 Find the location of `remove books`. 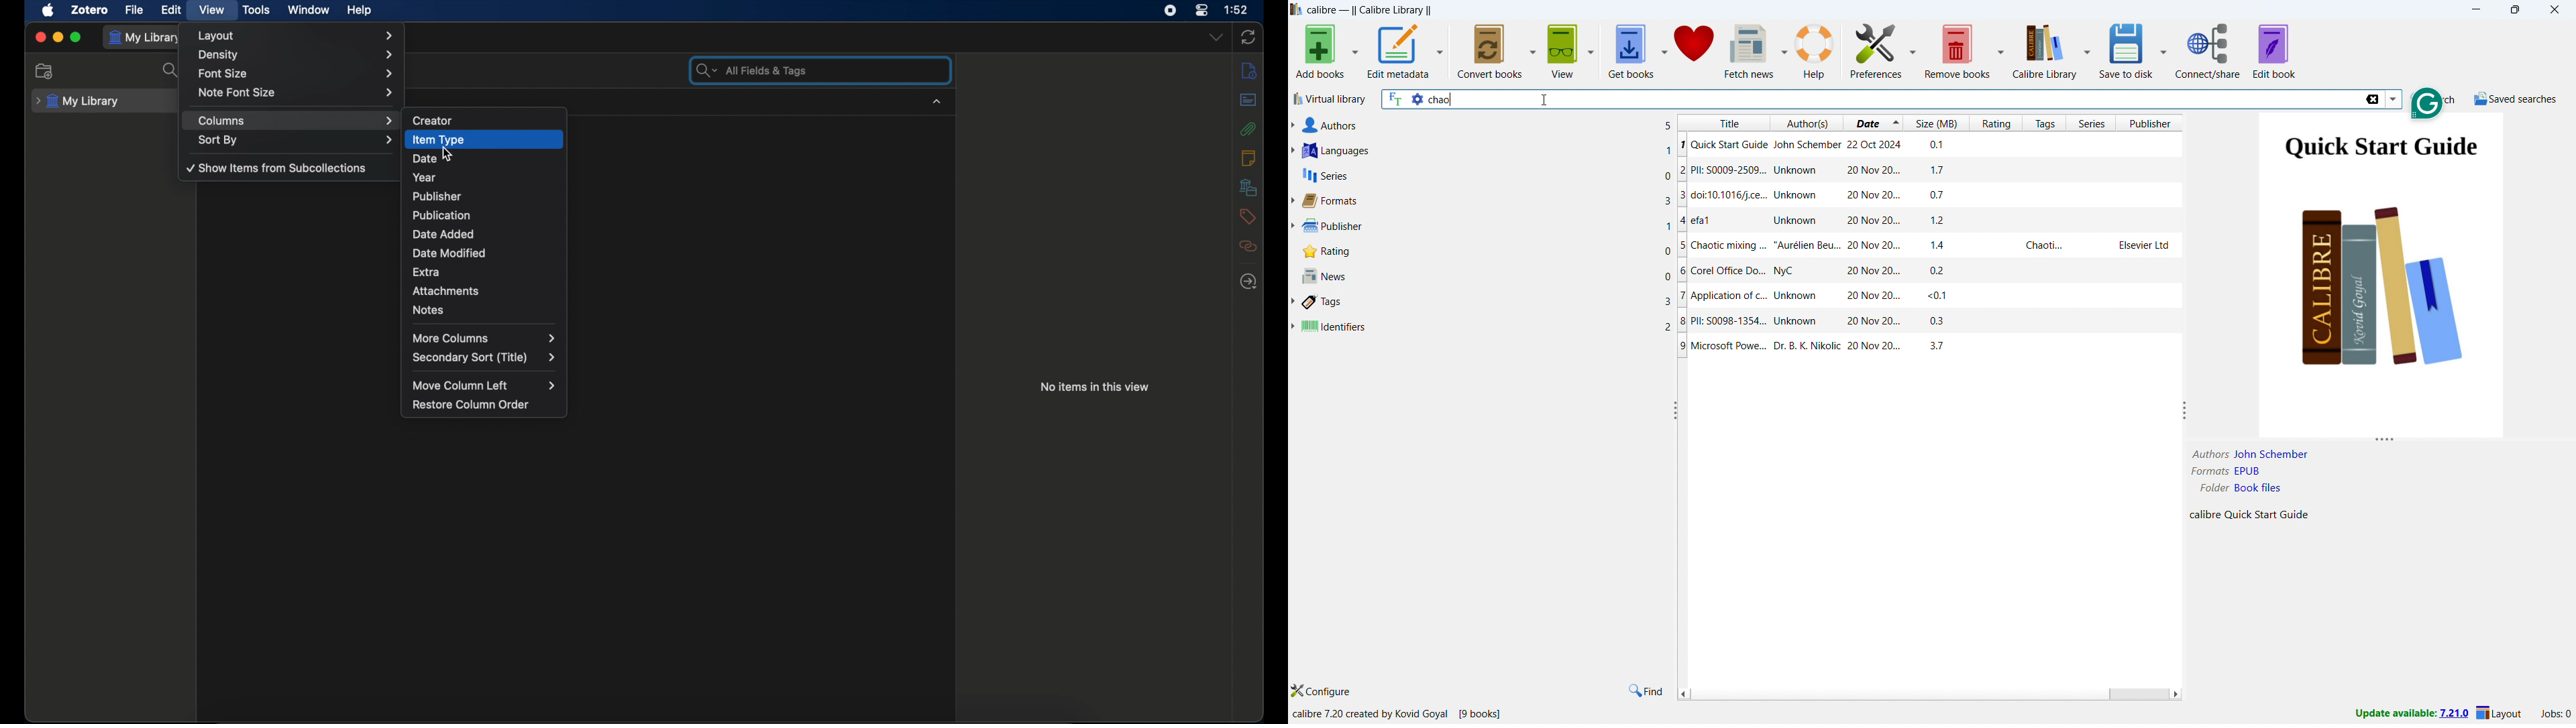

remove books is located at coordinates (1958, 50).